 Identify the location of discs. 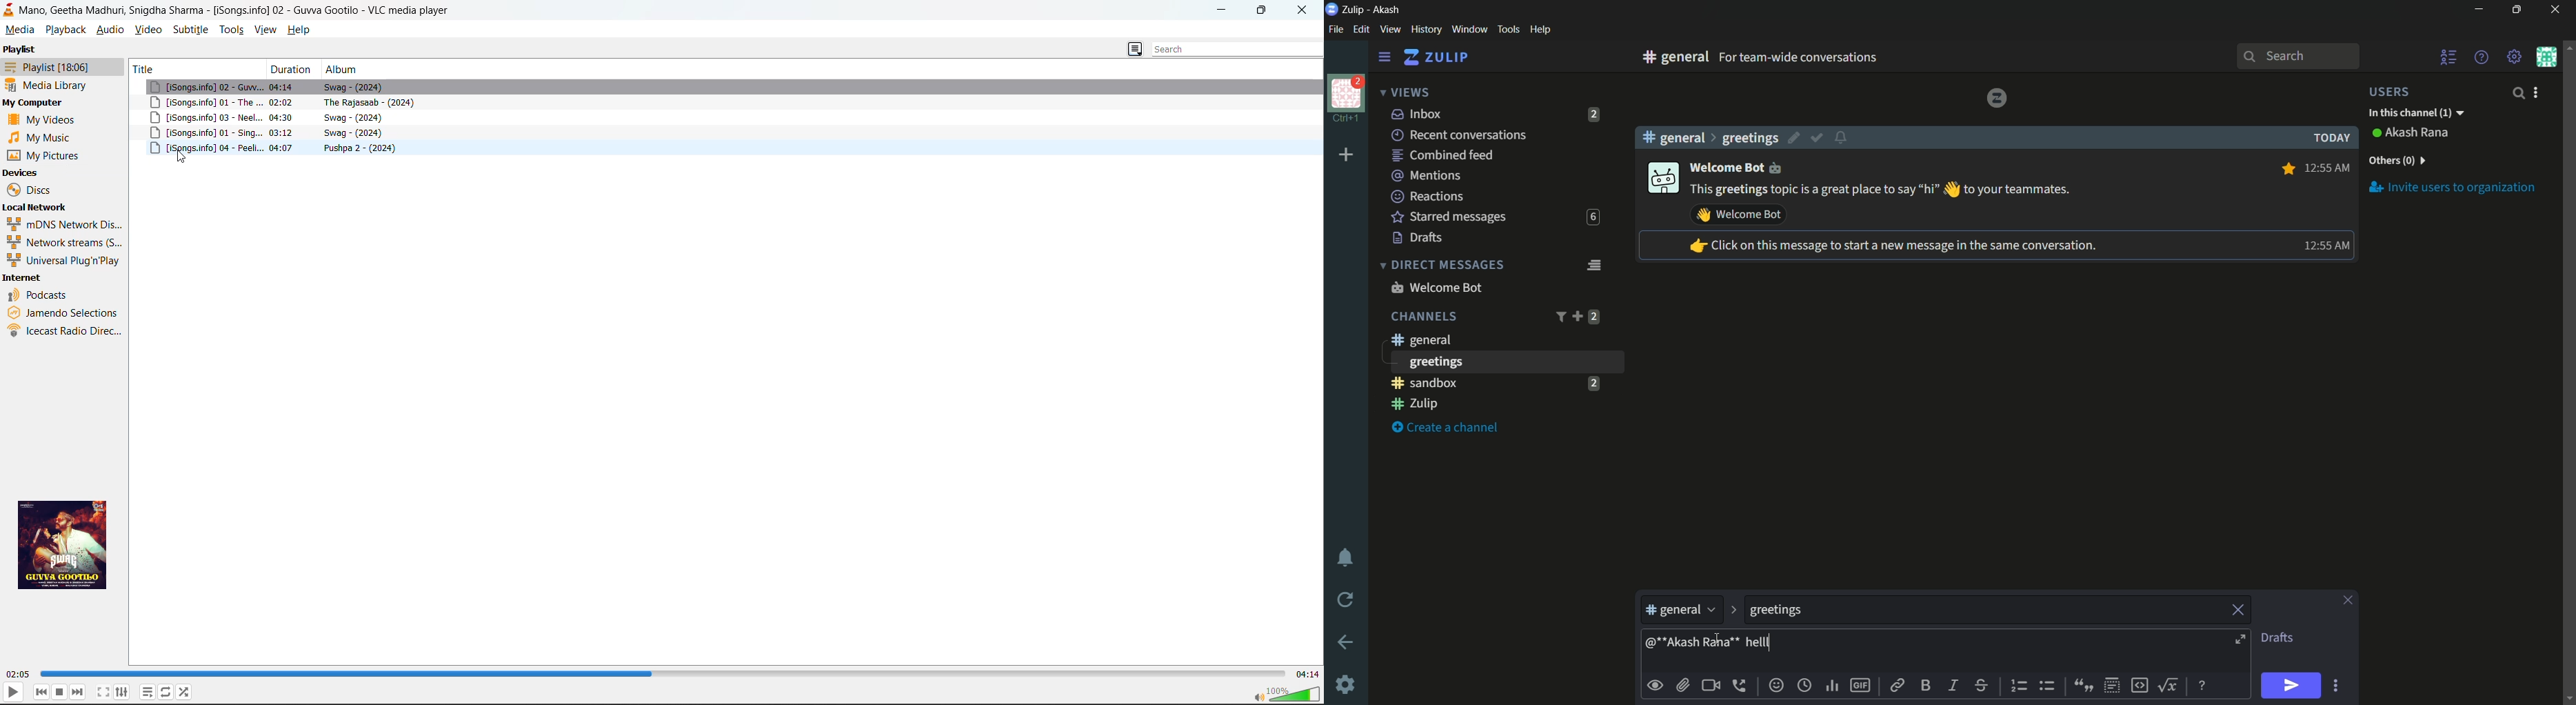
(32, 190).